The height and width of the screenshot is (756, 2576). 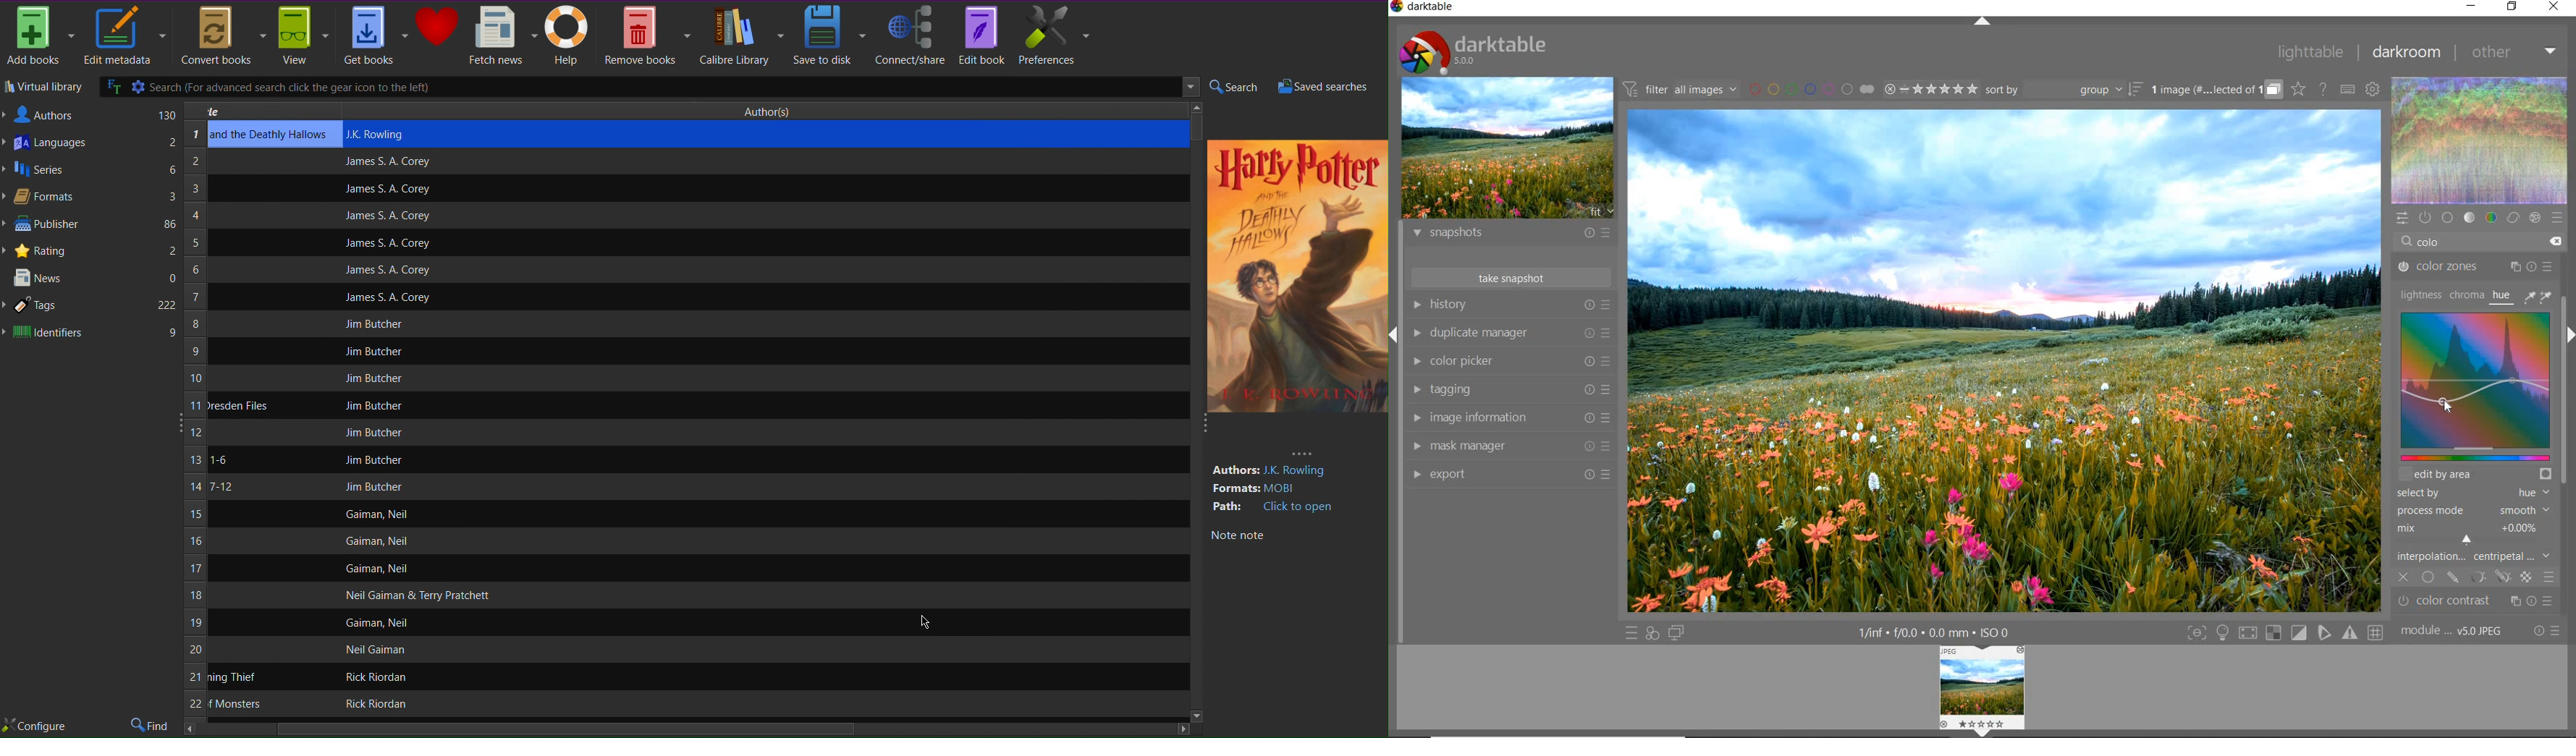 What do you see at coordinates (2455, 631) in the screenshot?
I see `module..v50JPEG` at bounding box center [2455, 631].